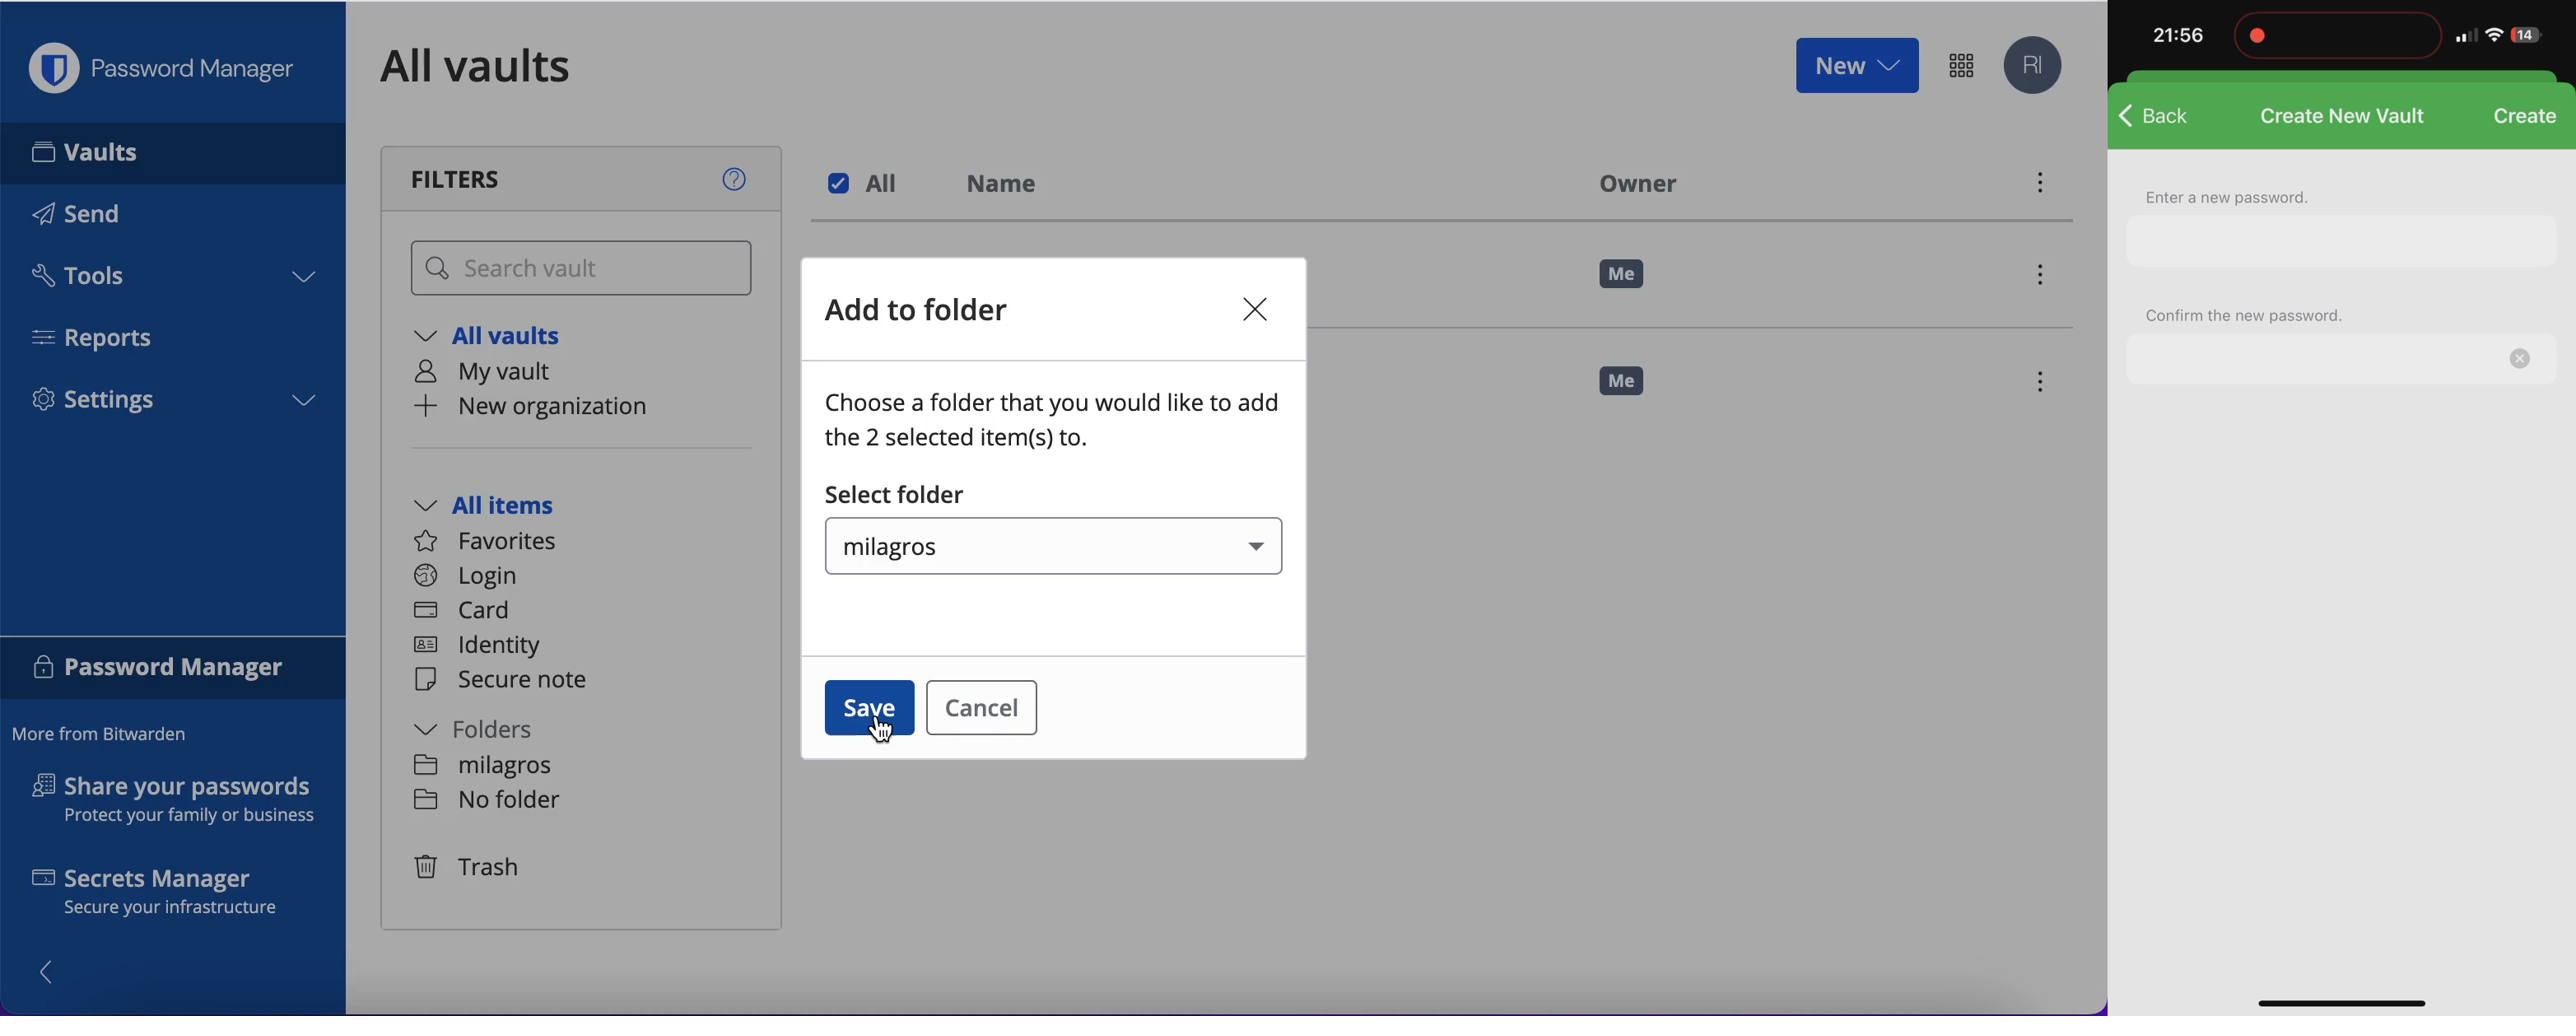 Image resolution: width=2576 pixels, height=1036 pixels. What do you see at coordinates (585, 179) in the screenshot?
I see `filters` at bounding box center [585, 179].